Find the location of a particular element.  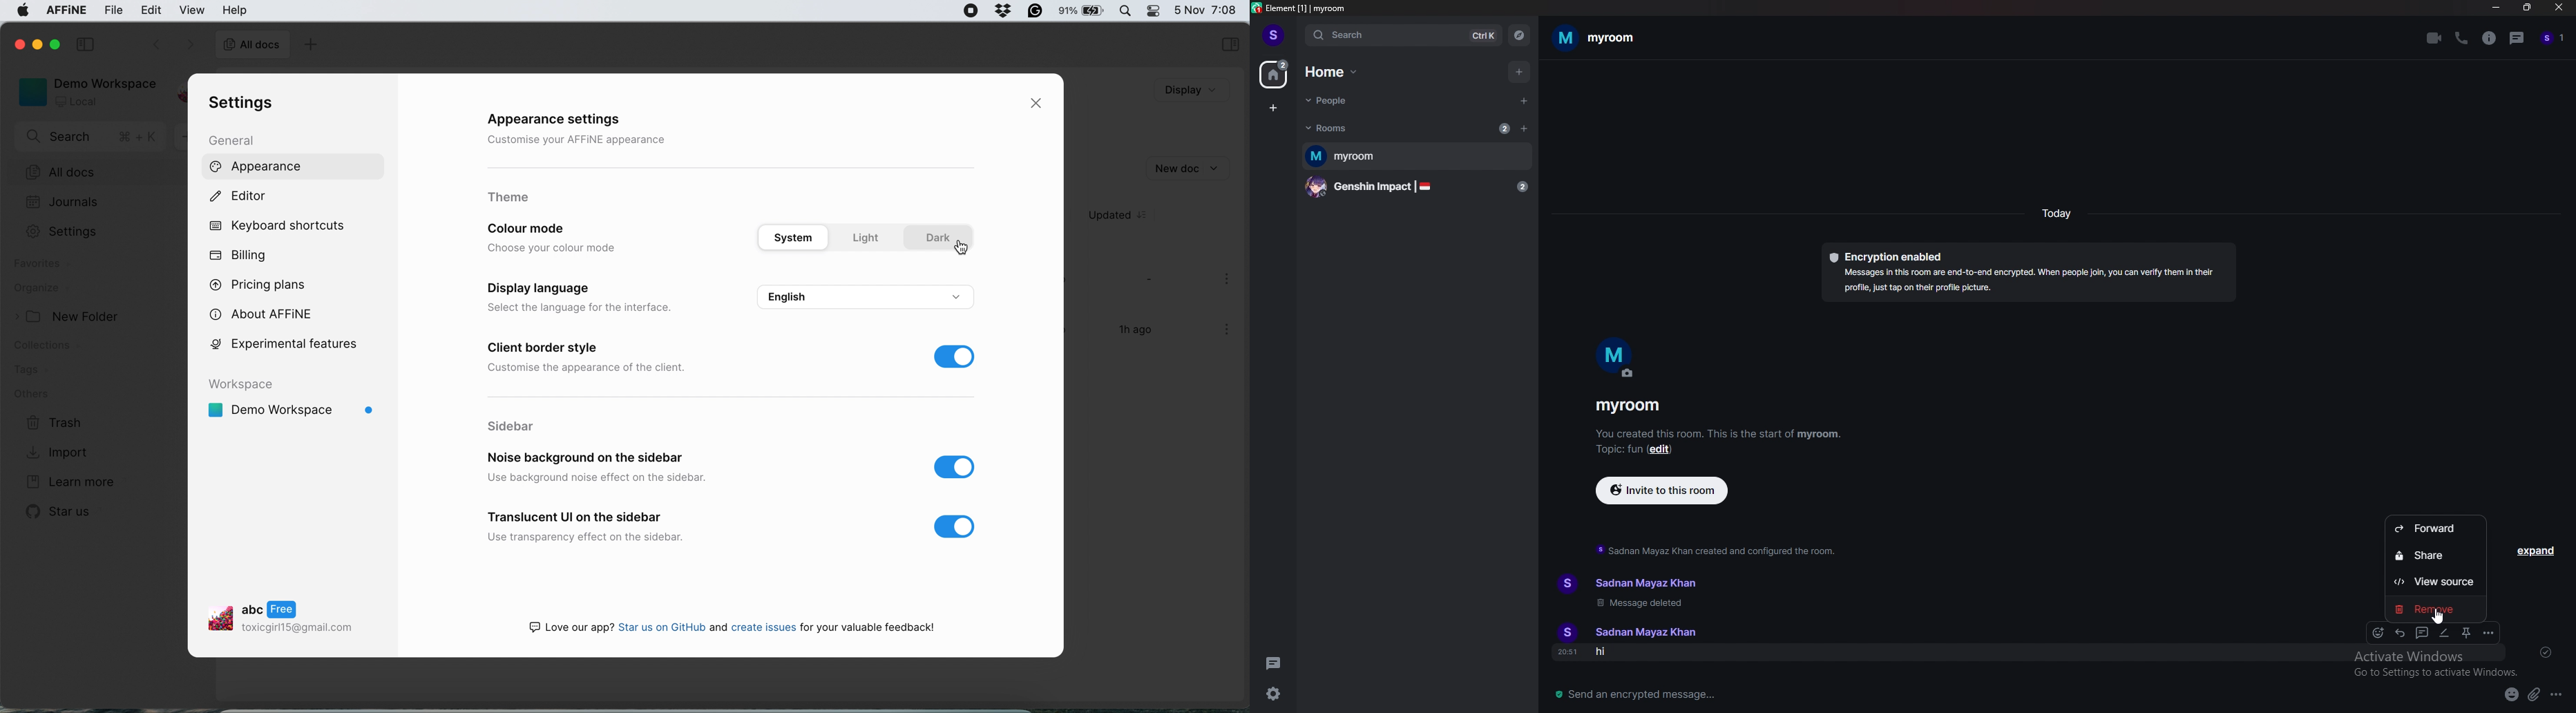

customise the appearance of the client is located at coordinates (592, 370).